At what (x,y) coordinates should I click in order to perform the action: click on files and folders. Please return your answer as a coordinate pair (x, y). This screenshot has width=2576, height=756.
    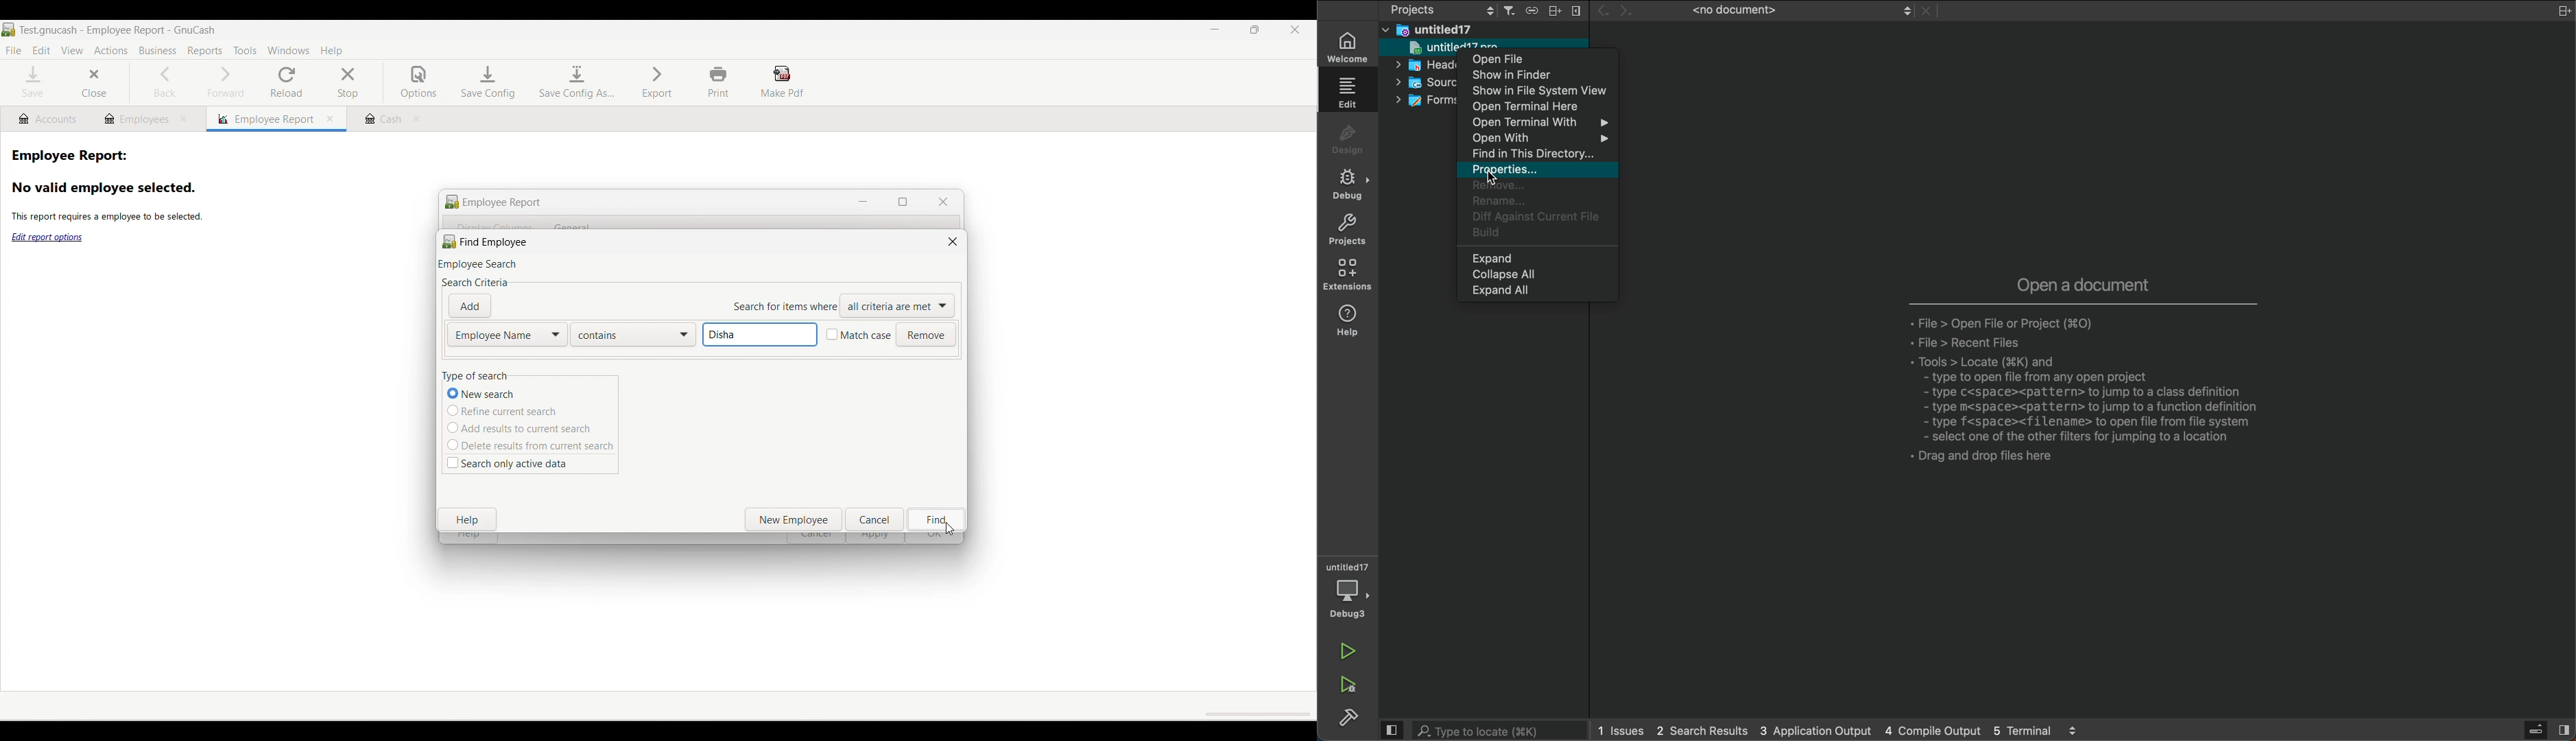
    Looking at the image, I should click on (1488, 31).